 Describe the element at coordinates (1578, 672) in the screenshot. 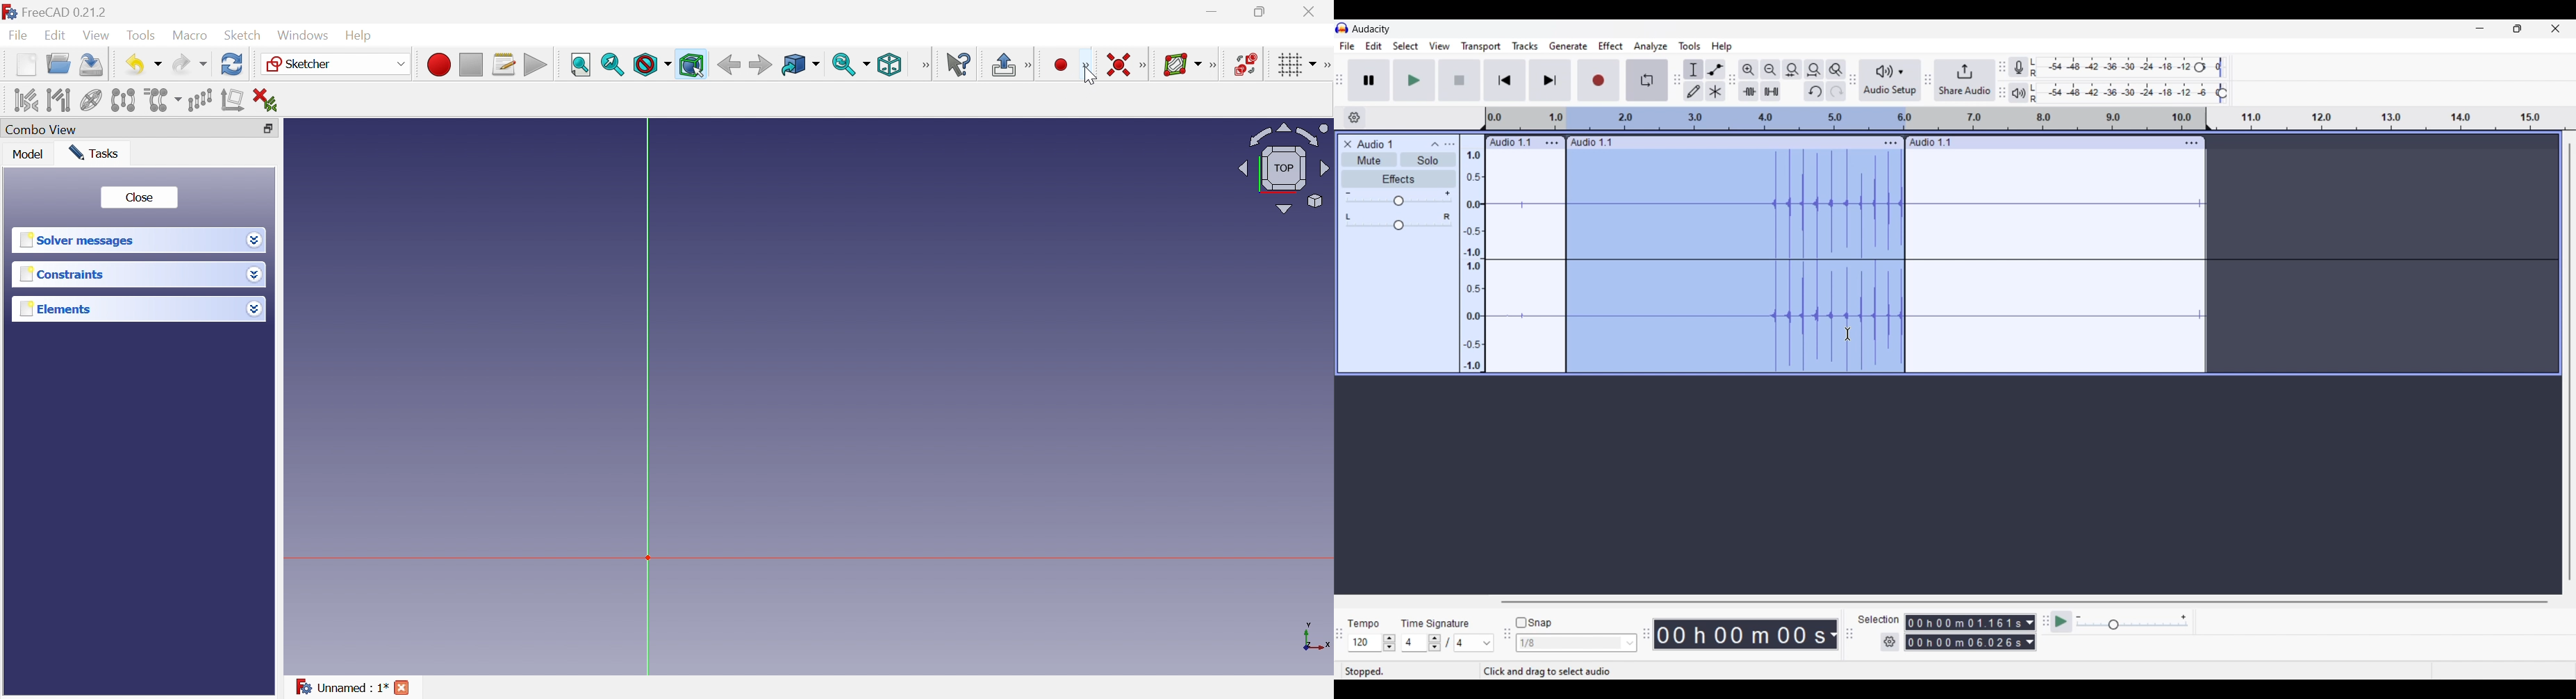

I see `Instructions for current action` at that location.